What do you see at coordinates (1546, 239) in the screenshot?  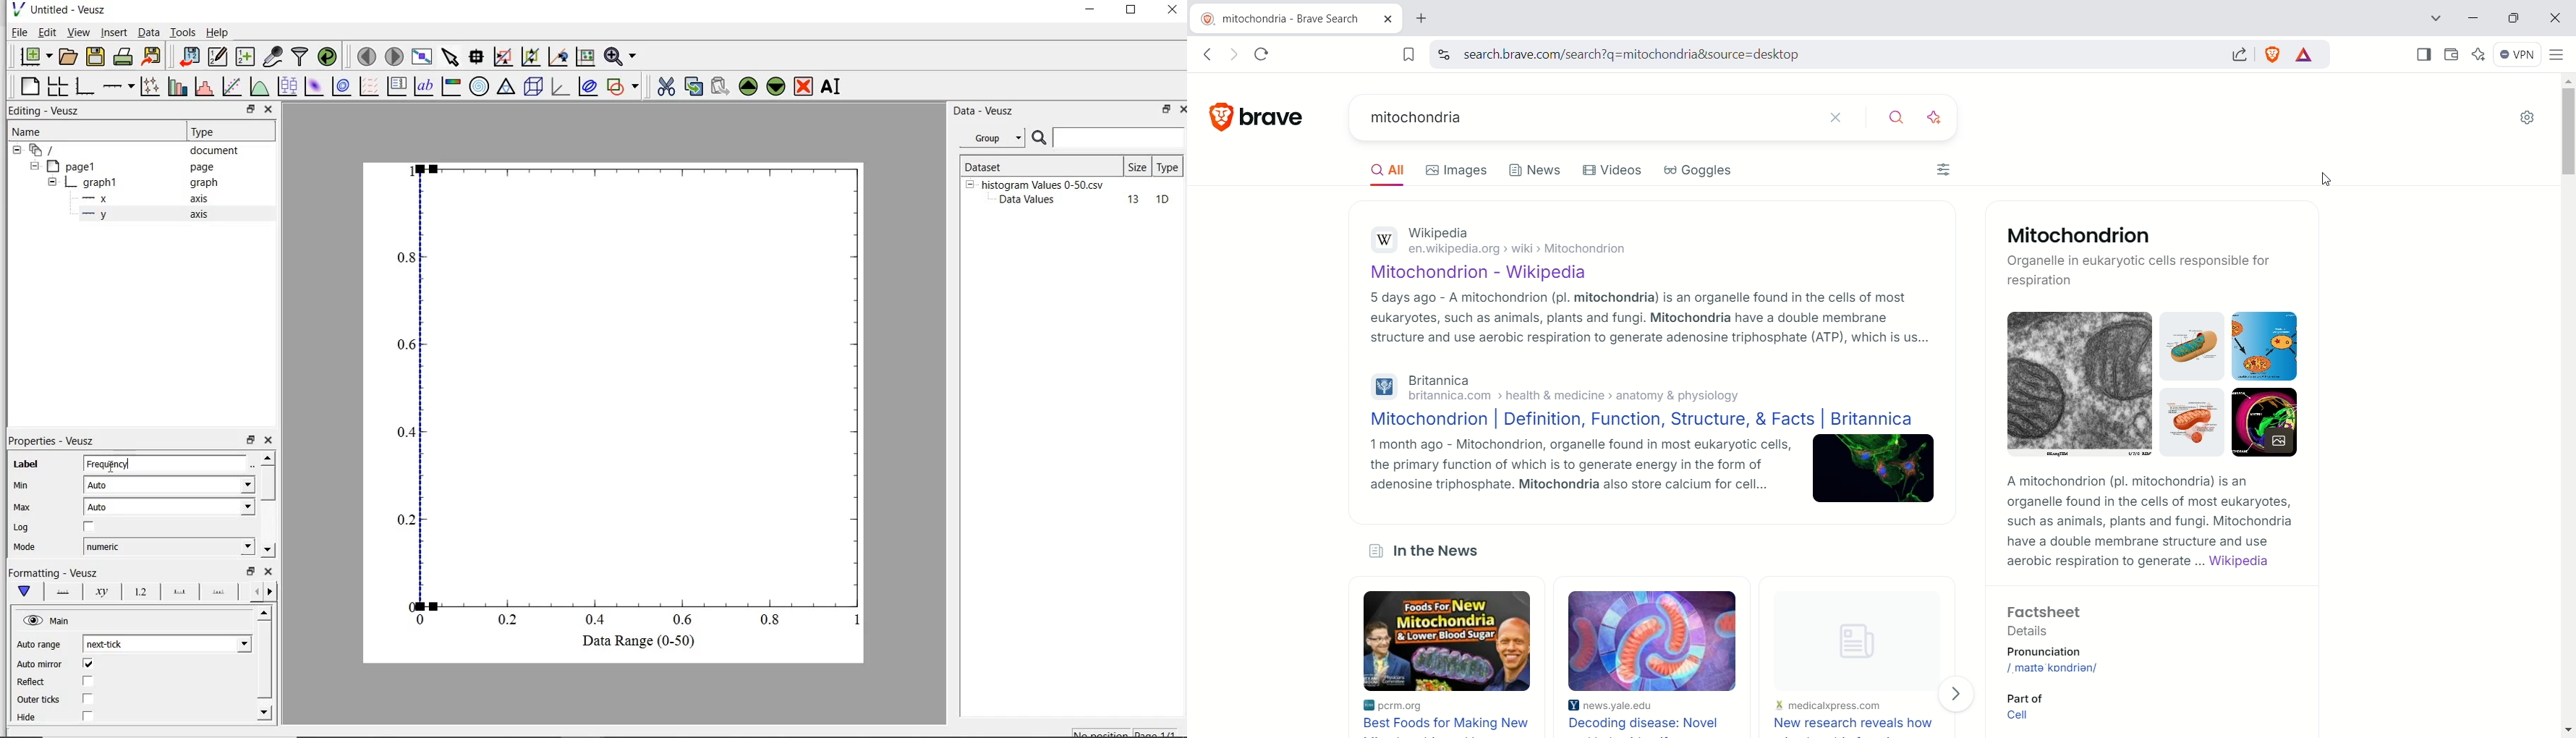 I see `Wikipediaen.wikipedia.org > wiki > Mitochondrion` at bounding box center [1546, 239].